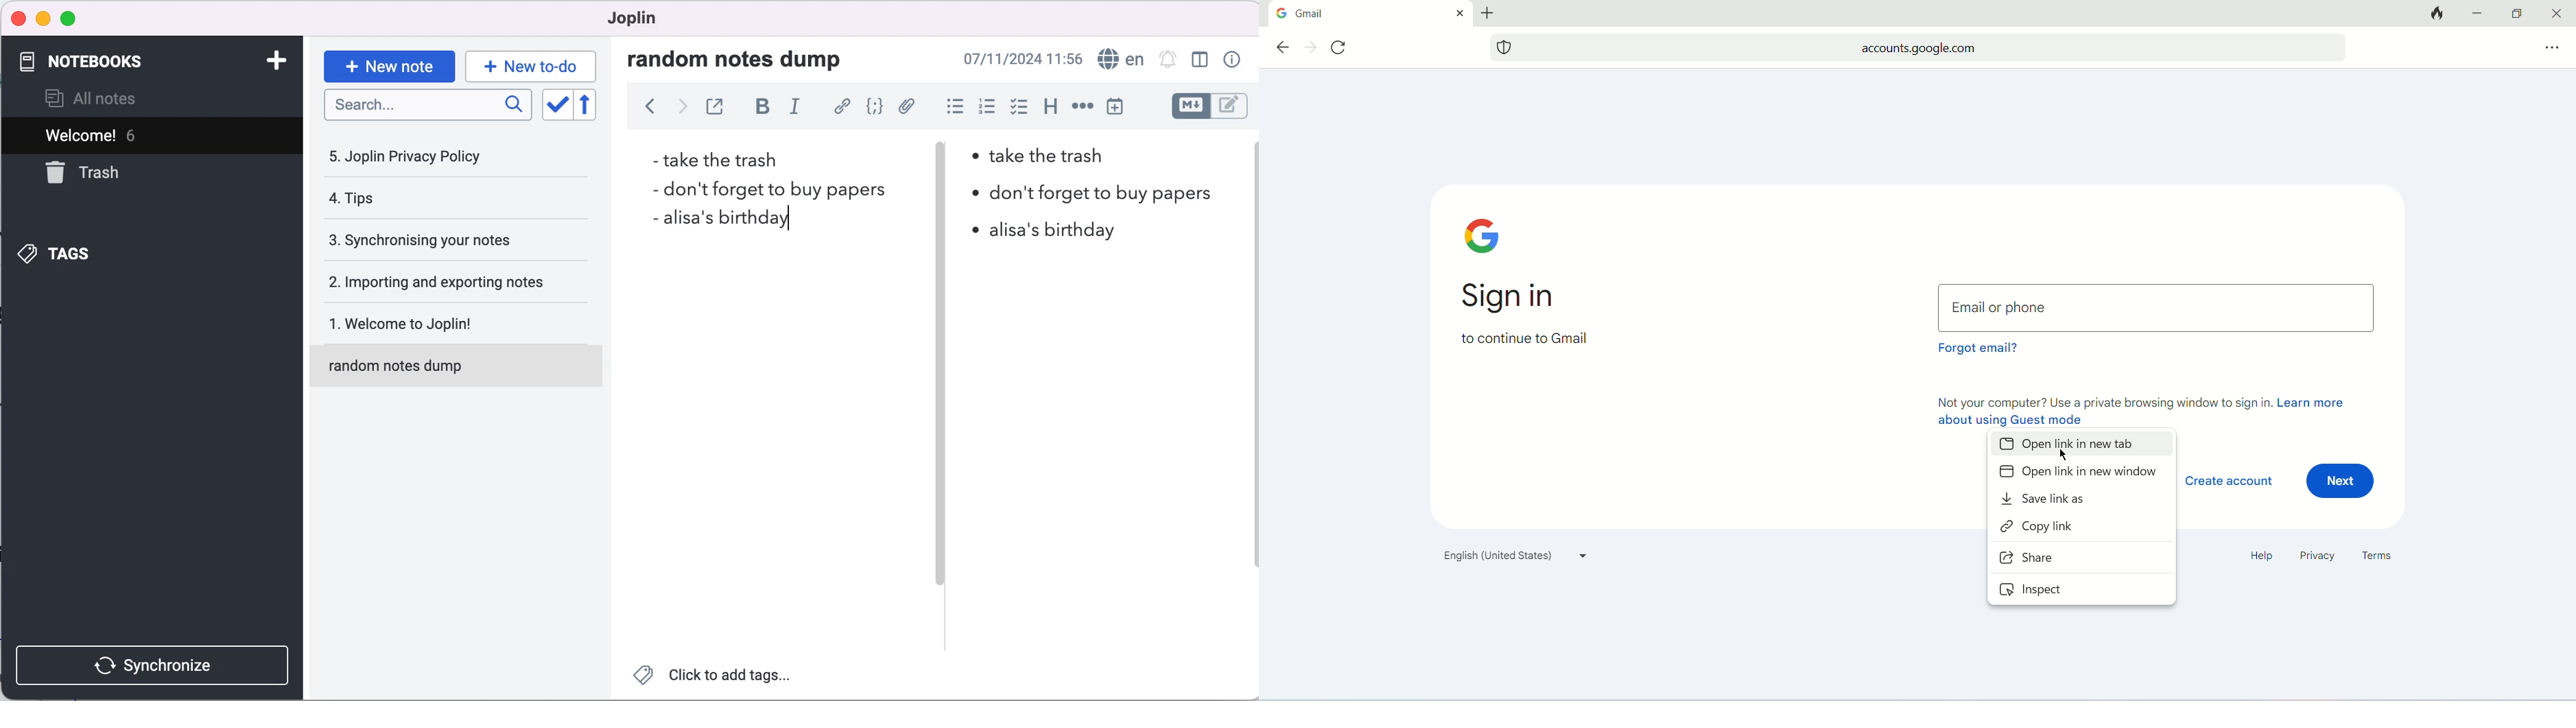  Describe the element at coordinates (2064, 455) in the screenshot. I see `mouse pointer` at that location.